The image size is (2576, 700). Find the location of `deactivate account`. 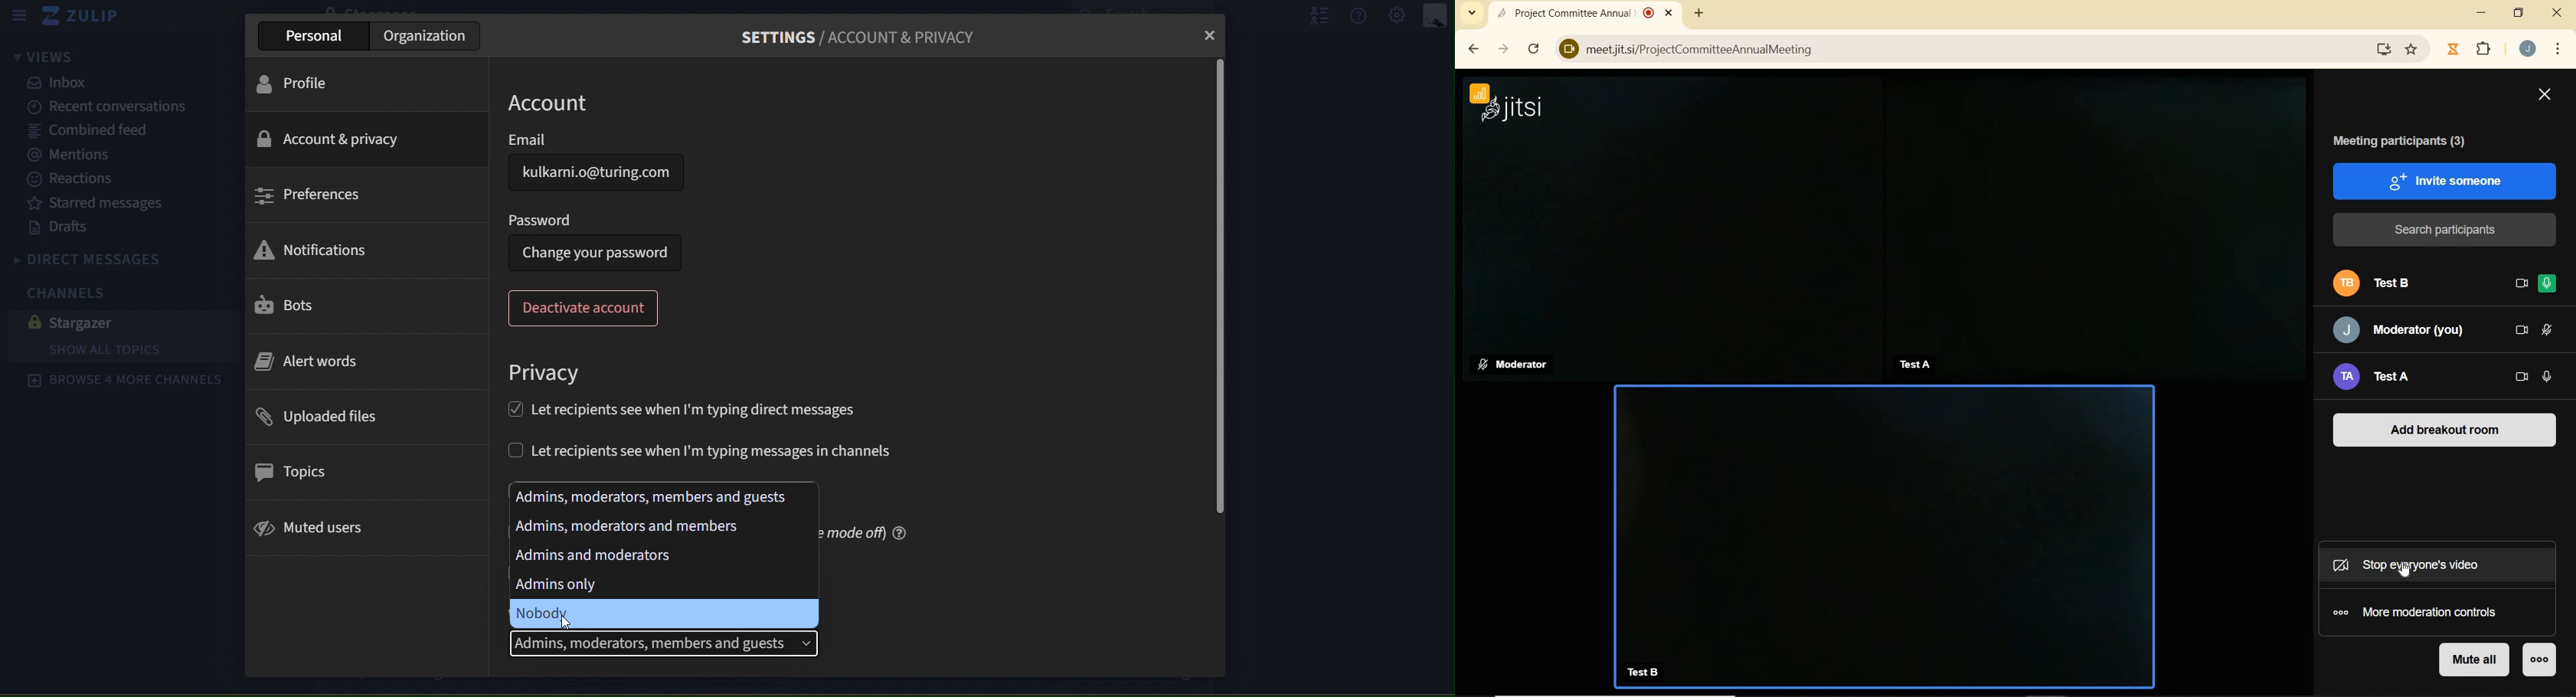

deactivate account is located at coordinates (586, 308).